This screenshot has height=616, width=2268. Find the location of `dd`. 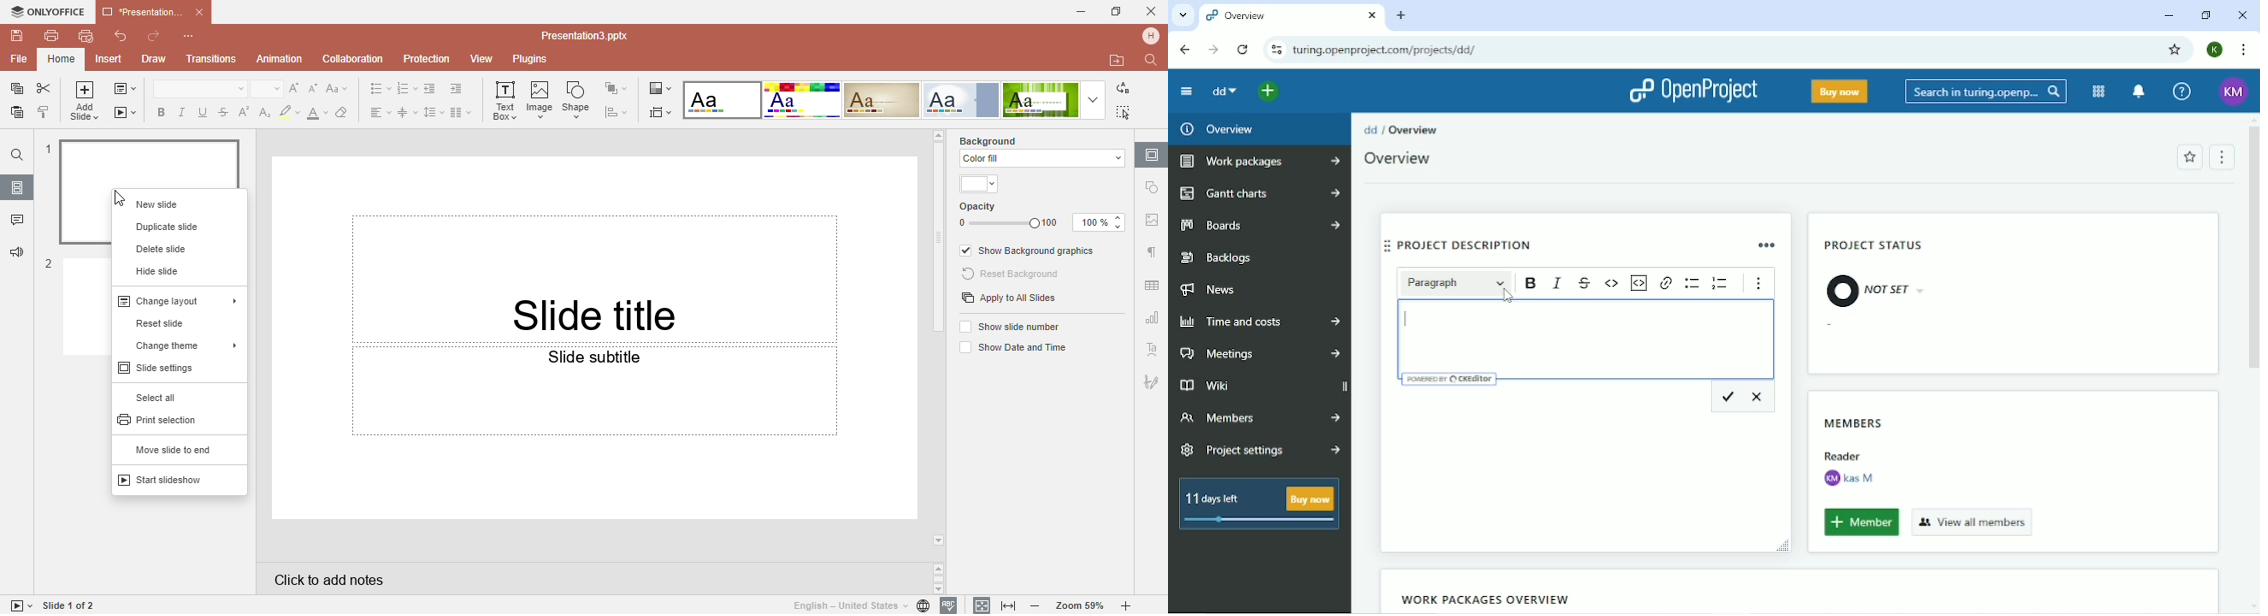

dd is located at coordinates (1370, 129).